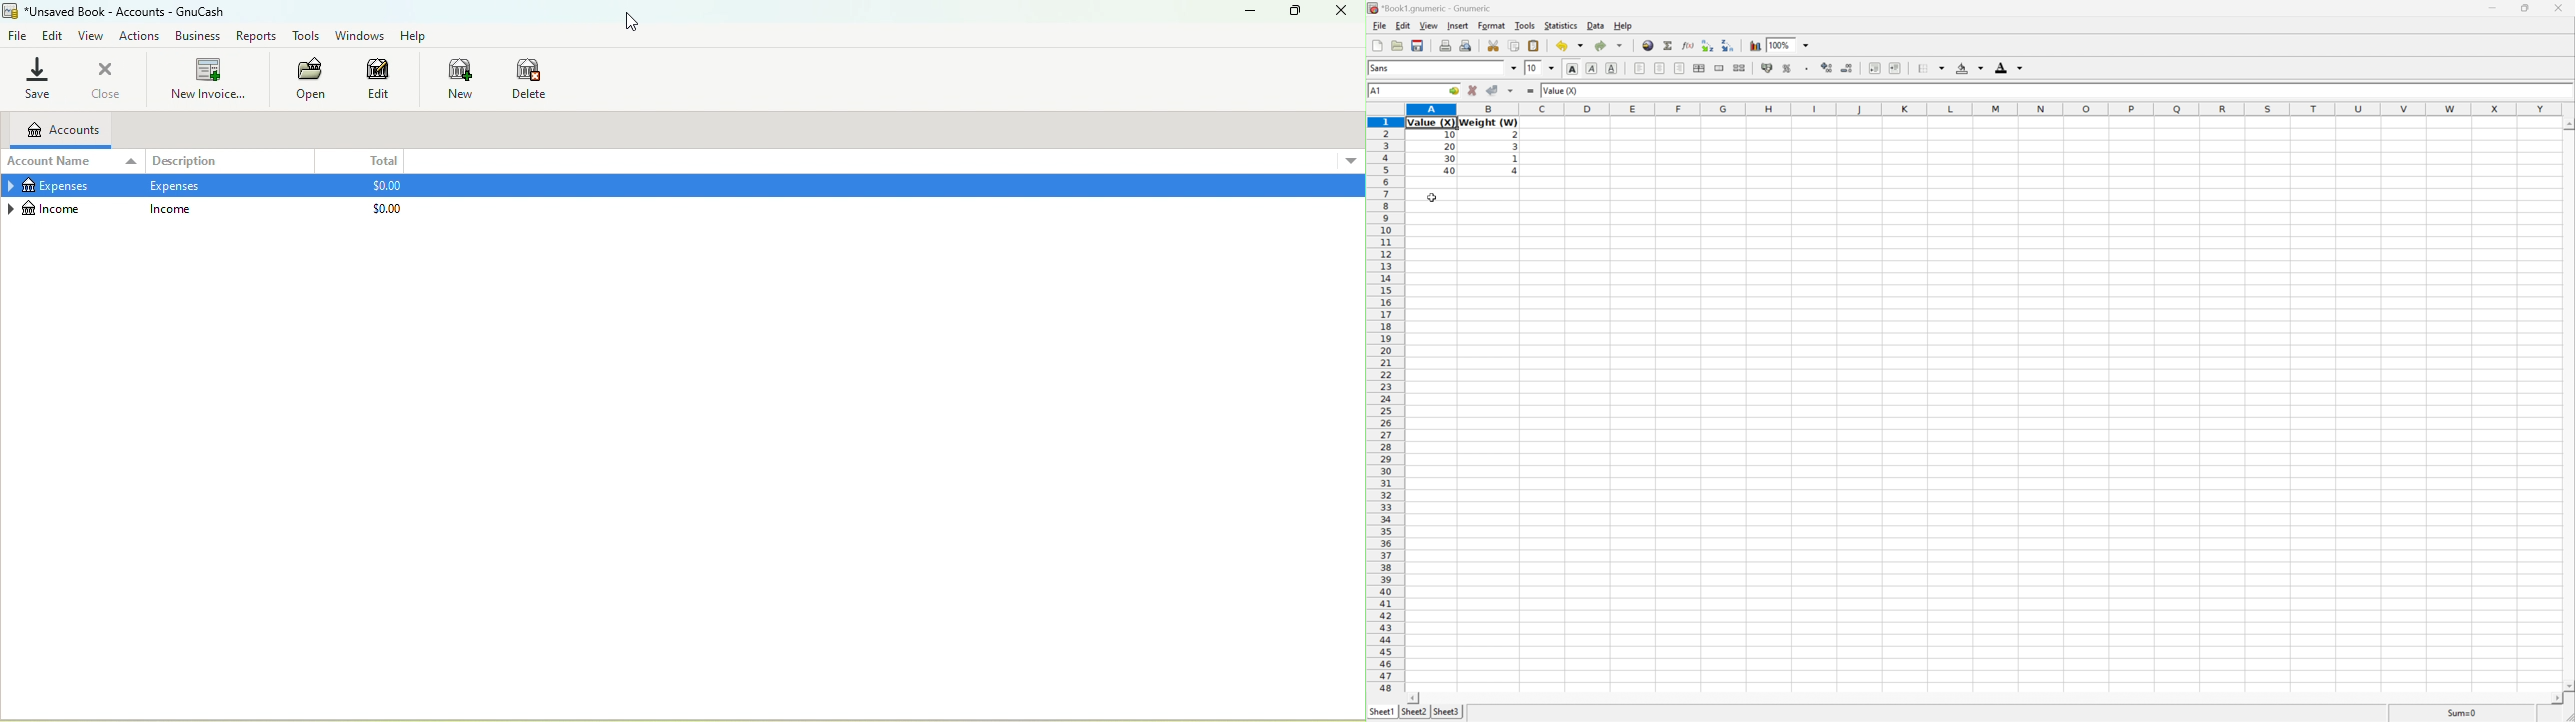 The width and height of the screenshot is (2576, 728). I want to click on $0.00, so click(387, 209).